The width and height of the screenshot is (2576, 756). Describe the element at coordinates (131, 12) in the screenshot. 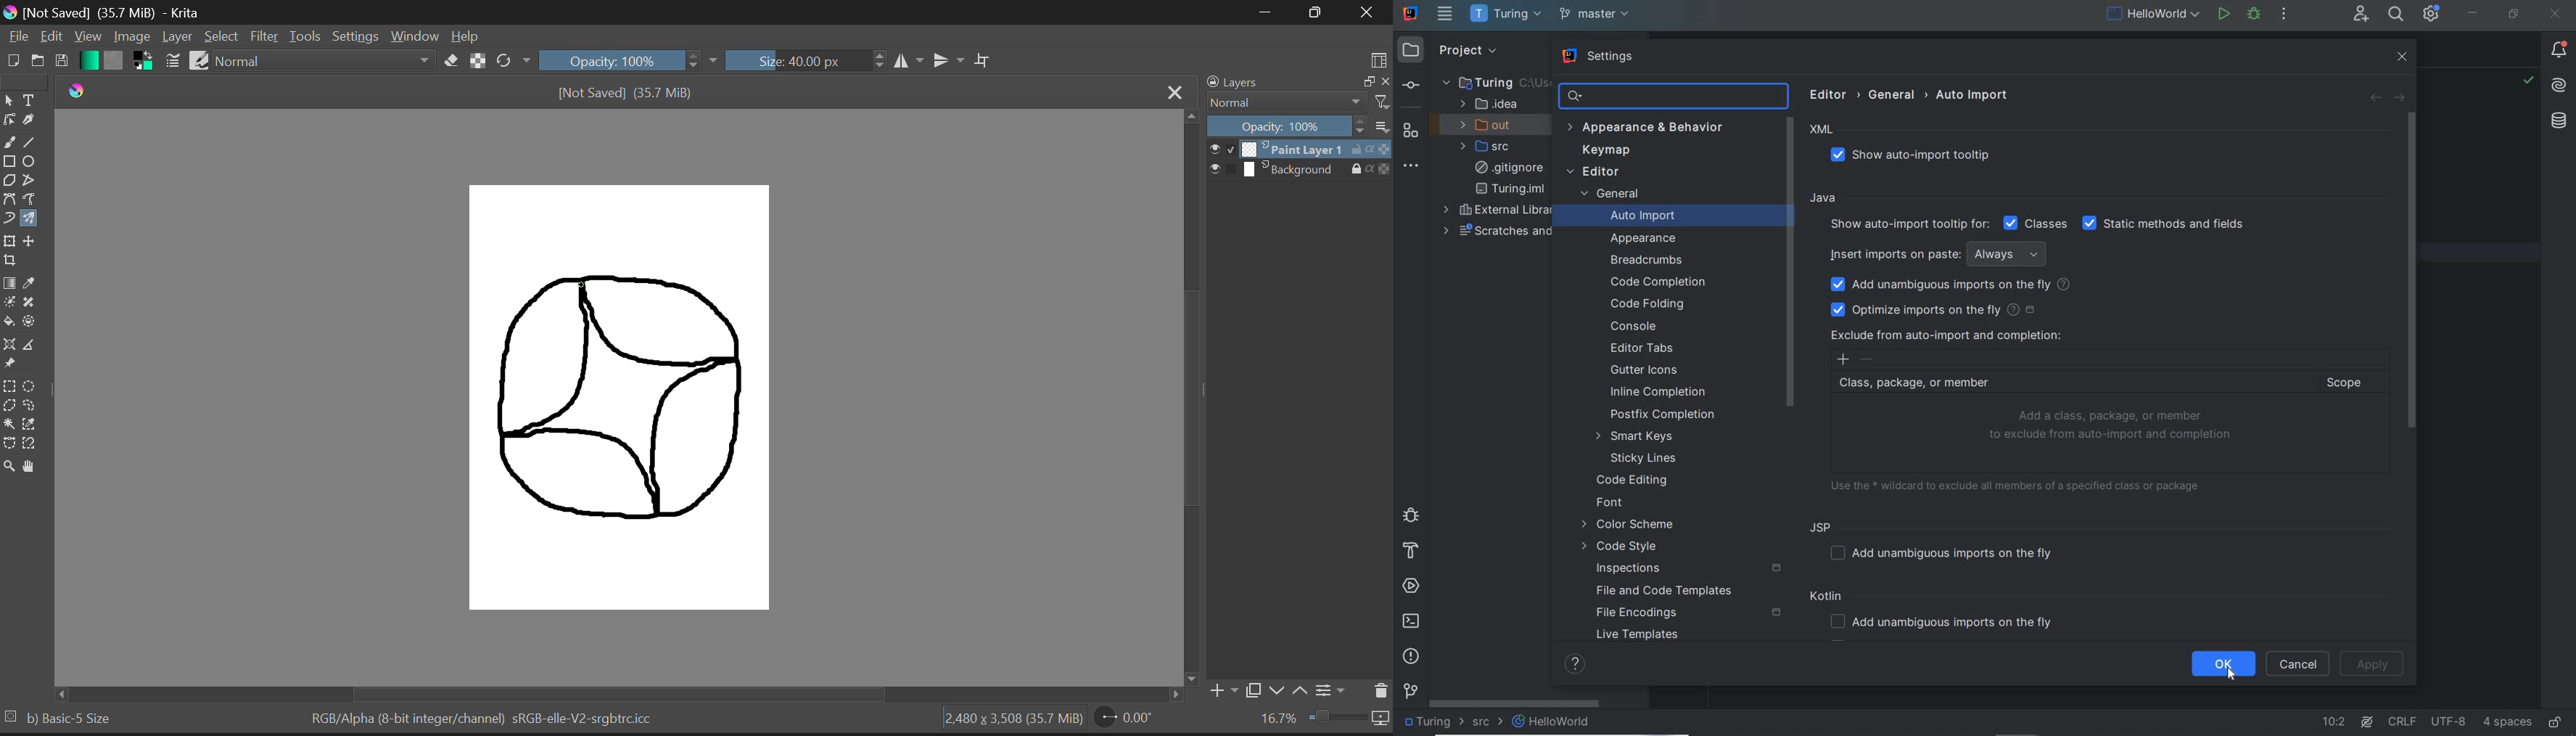

I see `[Not Saved] (35.7 MiB) - Krita` at that location.